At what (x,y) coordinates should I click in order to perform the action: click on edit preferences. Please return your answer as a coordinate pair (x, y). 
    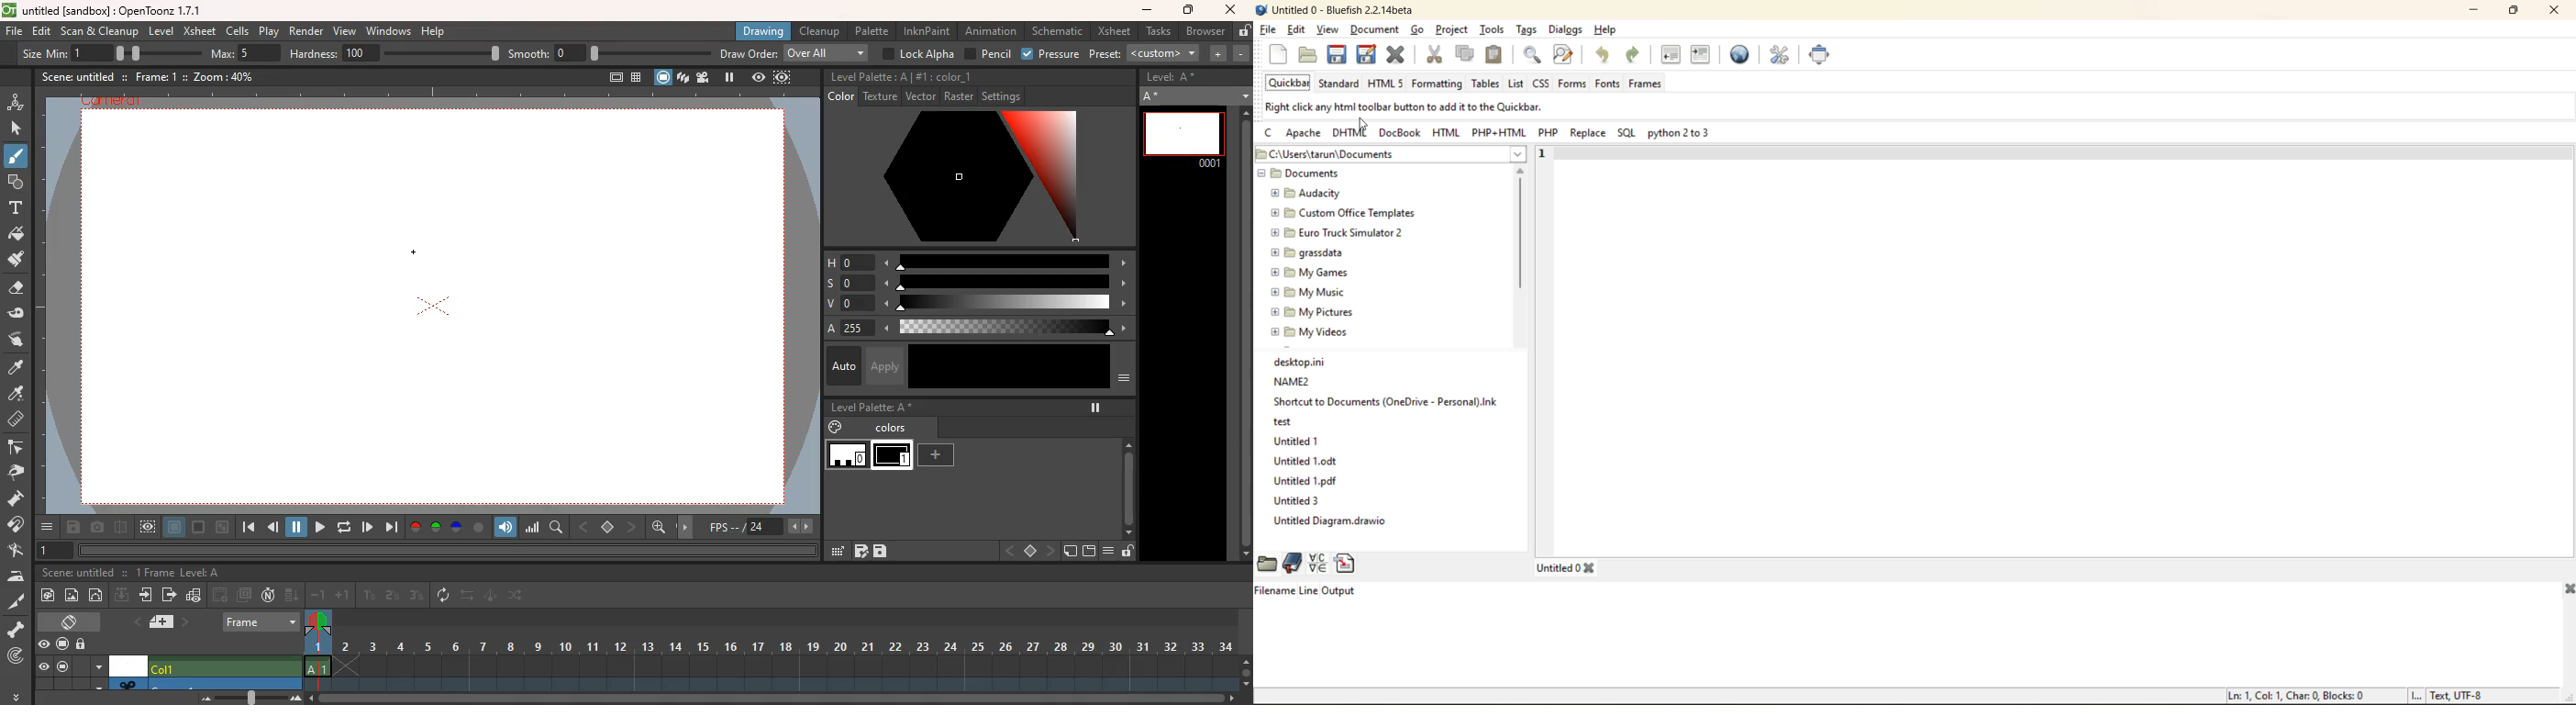
    Looking at the image, I should click on (1781, 56).